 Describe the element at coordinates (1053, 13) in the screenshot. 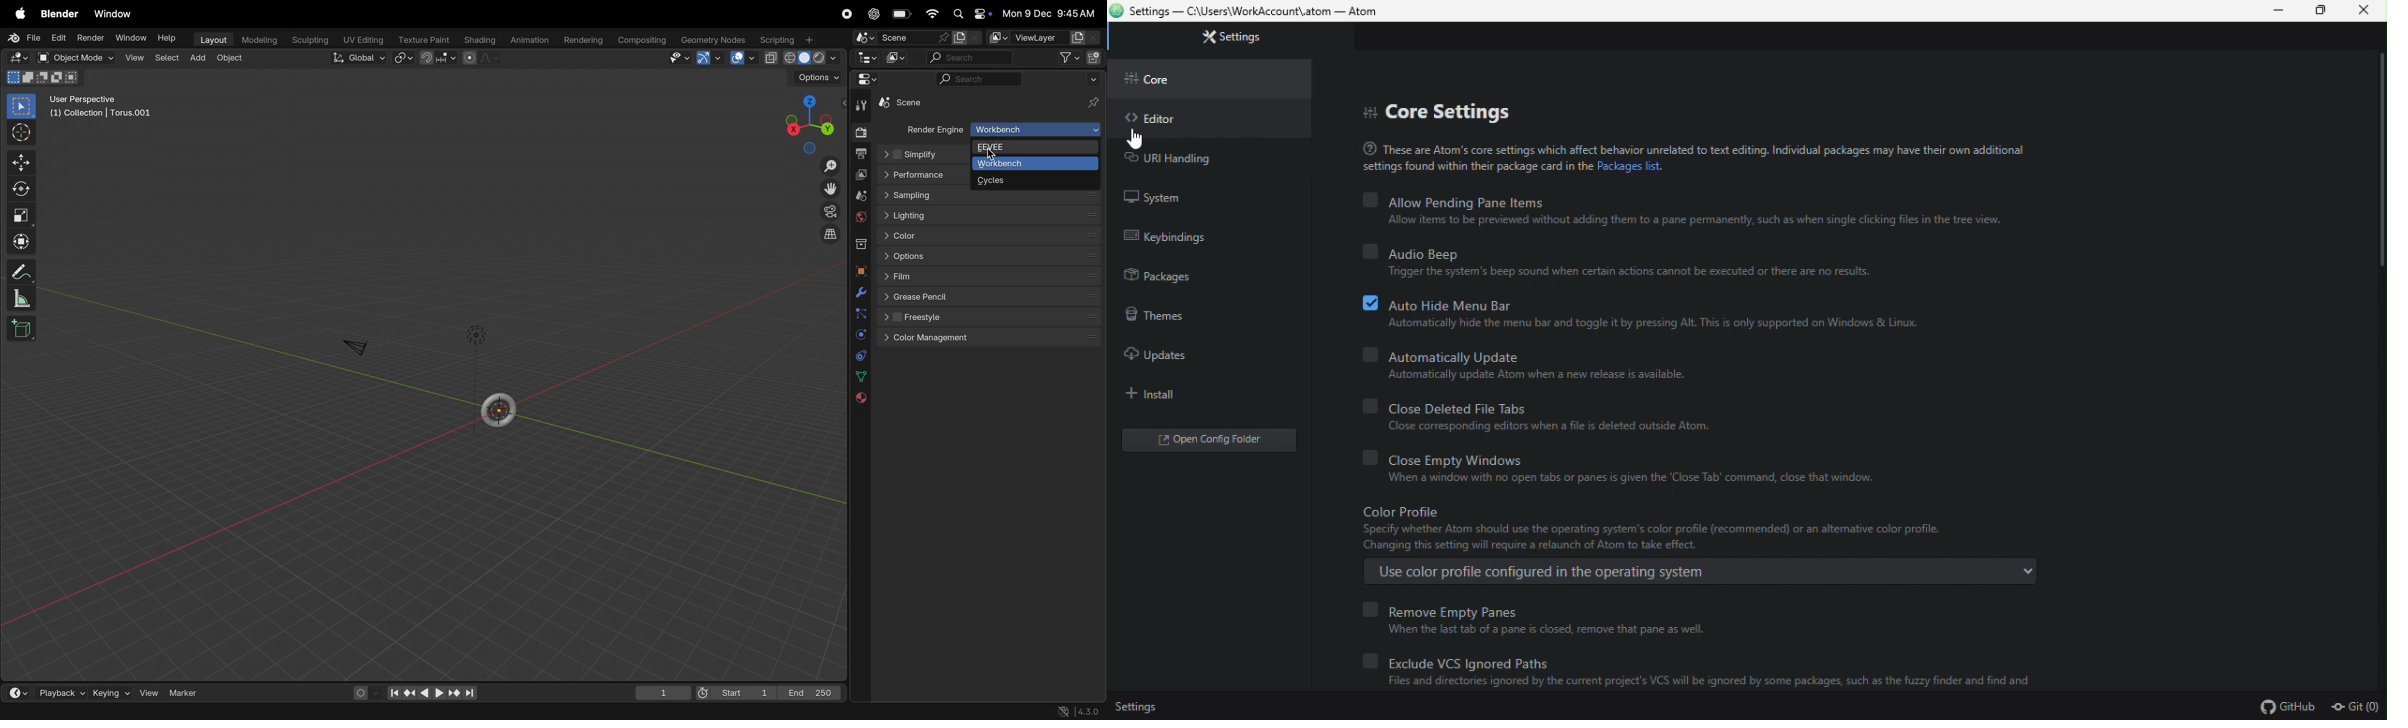

I see `date and time` at that location.